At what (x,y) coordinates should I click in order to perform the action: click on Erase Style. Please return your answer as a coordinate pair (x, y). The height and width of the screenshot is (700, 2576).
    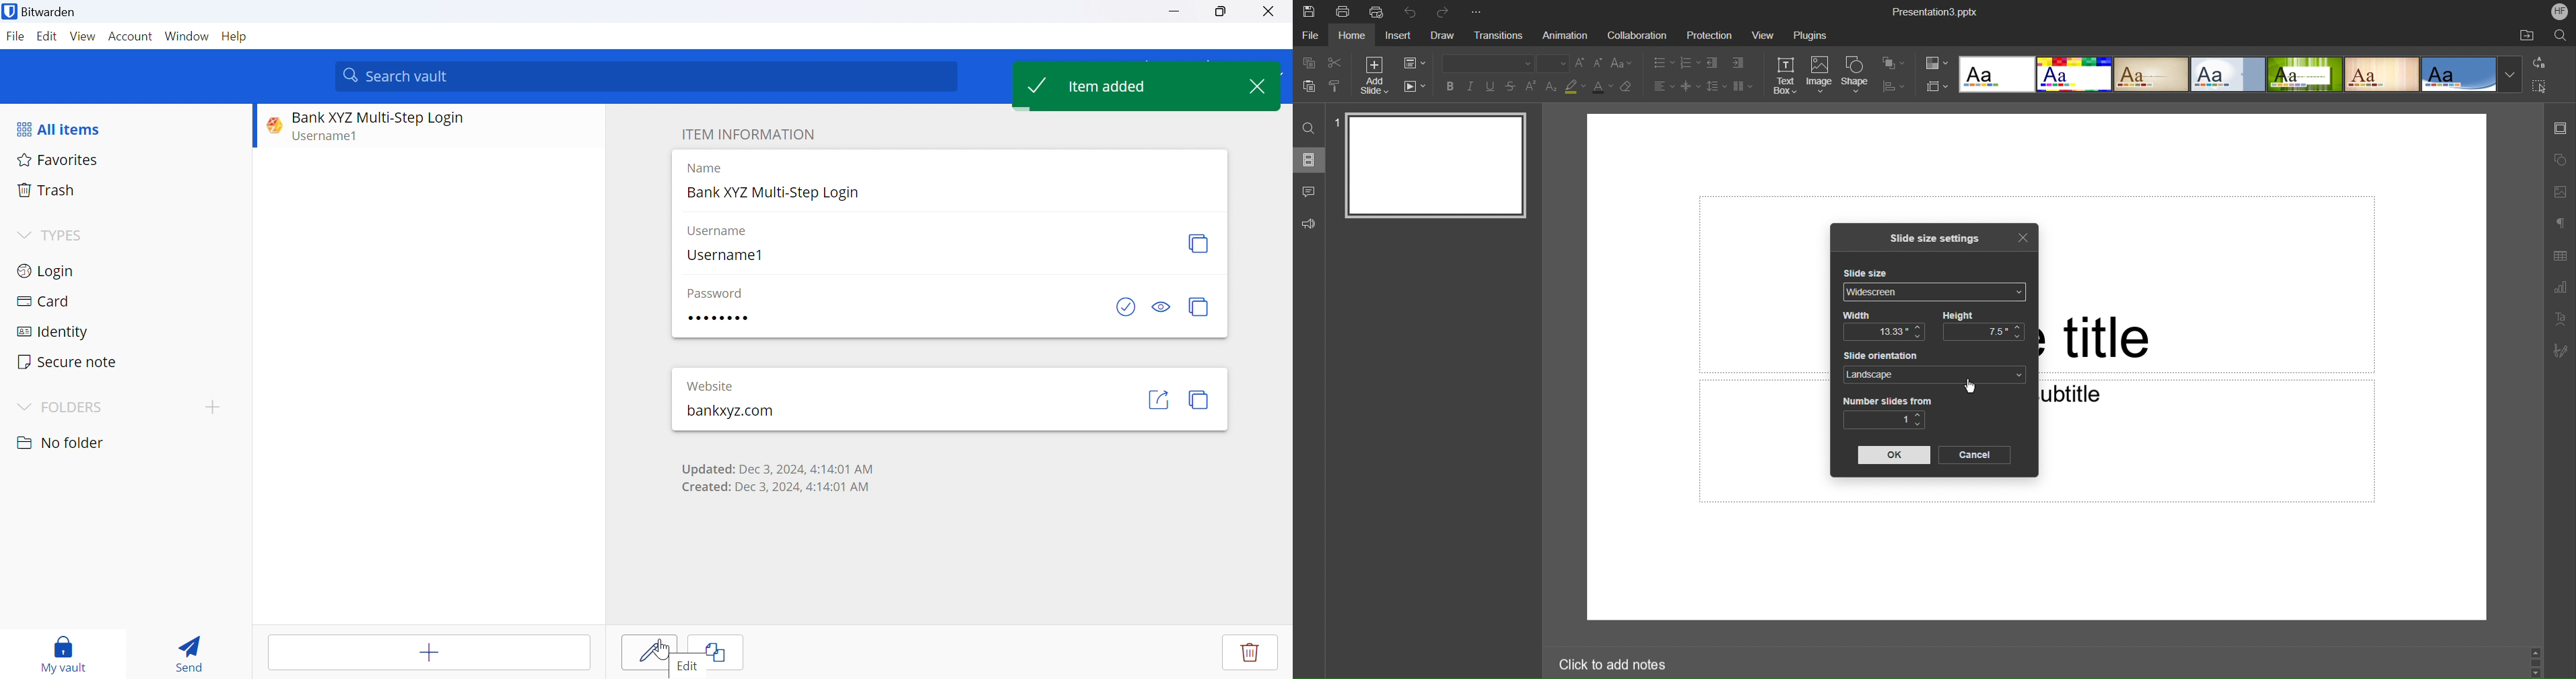
    Looking at the image, I should click on (1628, 88).